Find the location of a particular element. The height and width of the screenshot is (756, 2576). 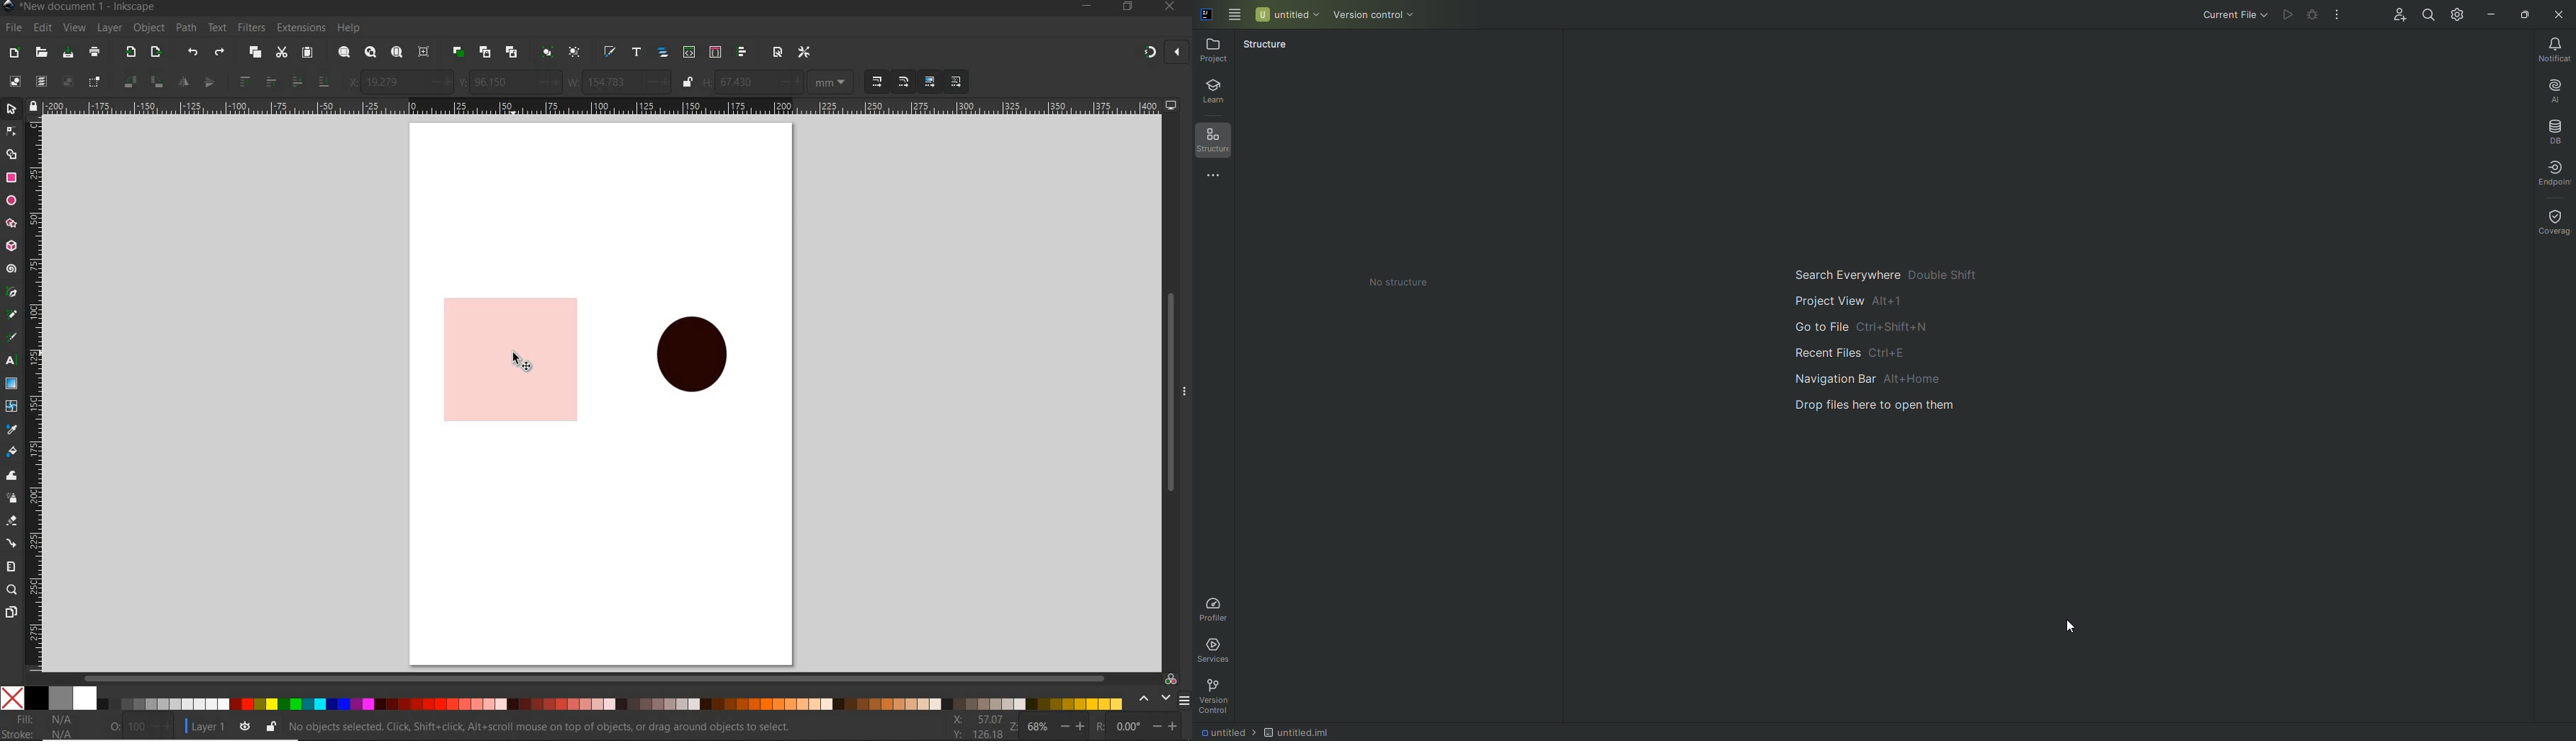

snapping on and off is located at coordinates (1165, 51).